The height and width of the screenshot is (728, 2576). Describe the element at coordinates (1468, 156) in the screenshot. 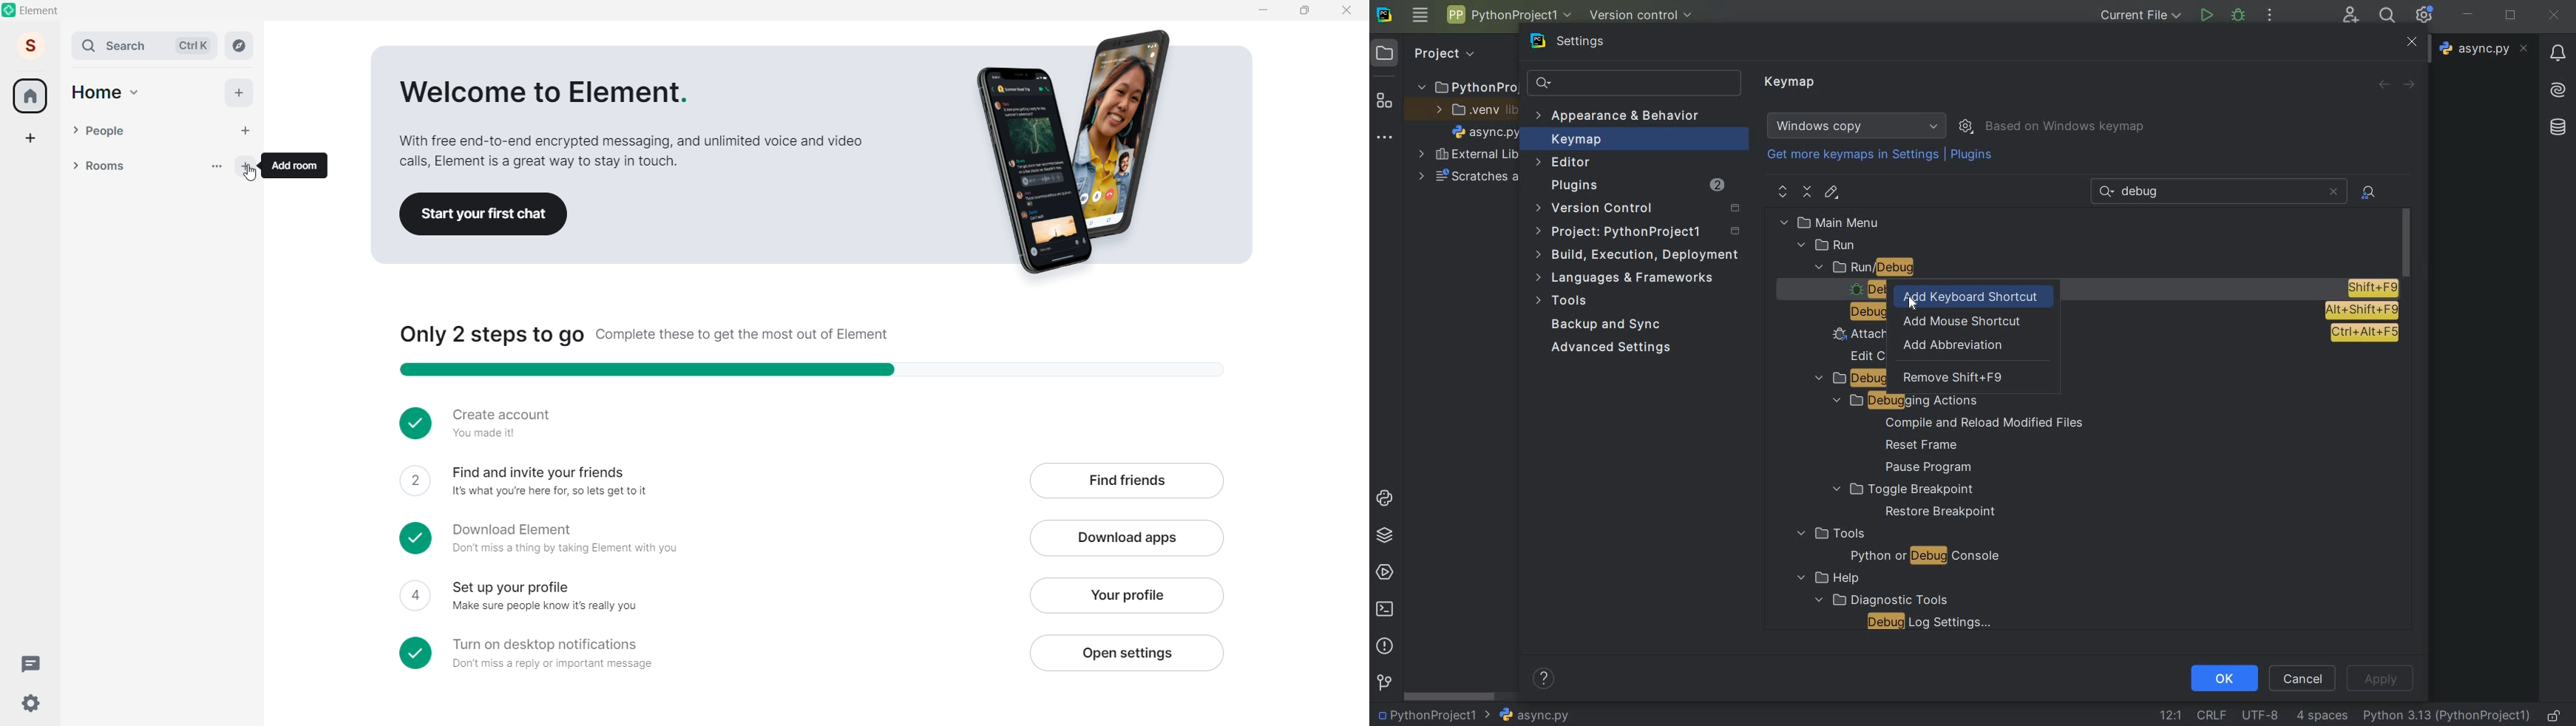

I see `external libraries` at that location.